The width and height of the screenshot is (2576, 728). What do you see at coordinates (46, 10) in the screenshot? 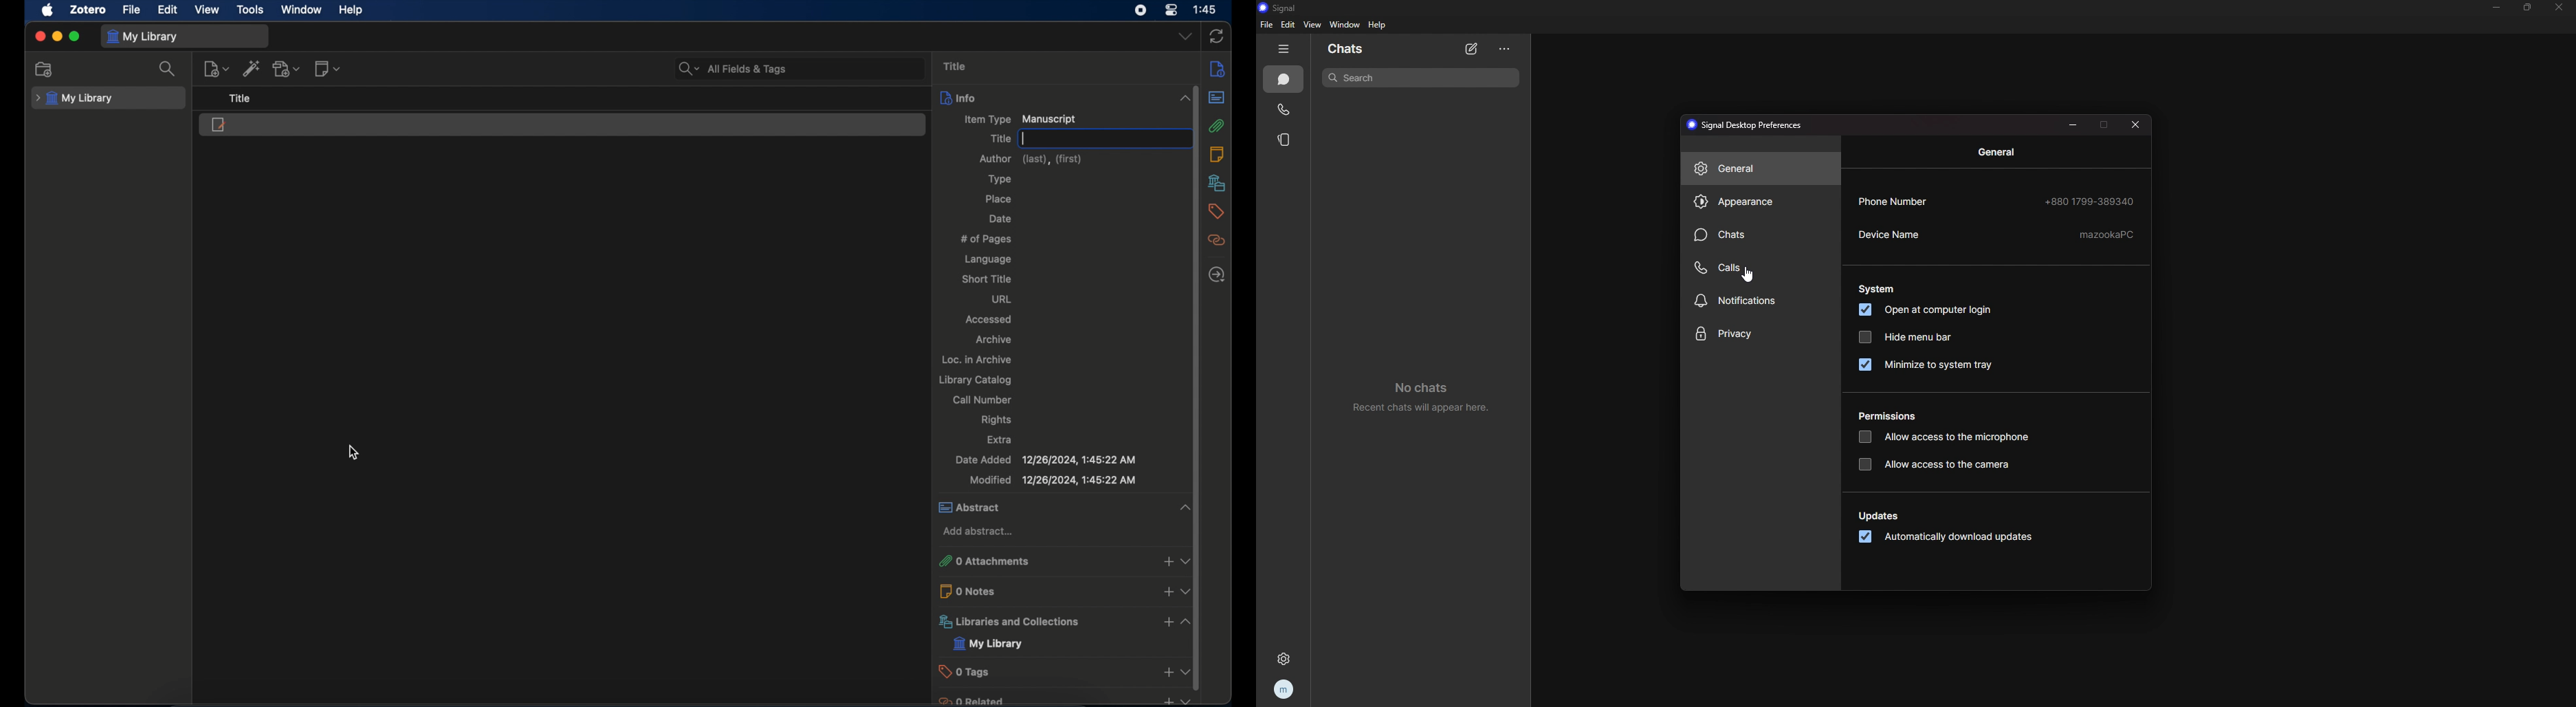
I see `apple` at bounding box center [46, 10].